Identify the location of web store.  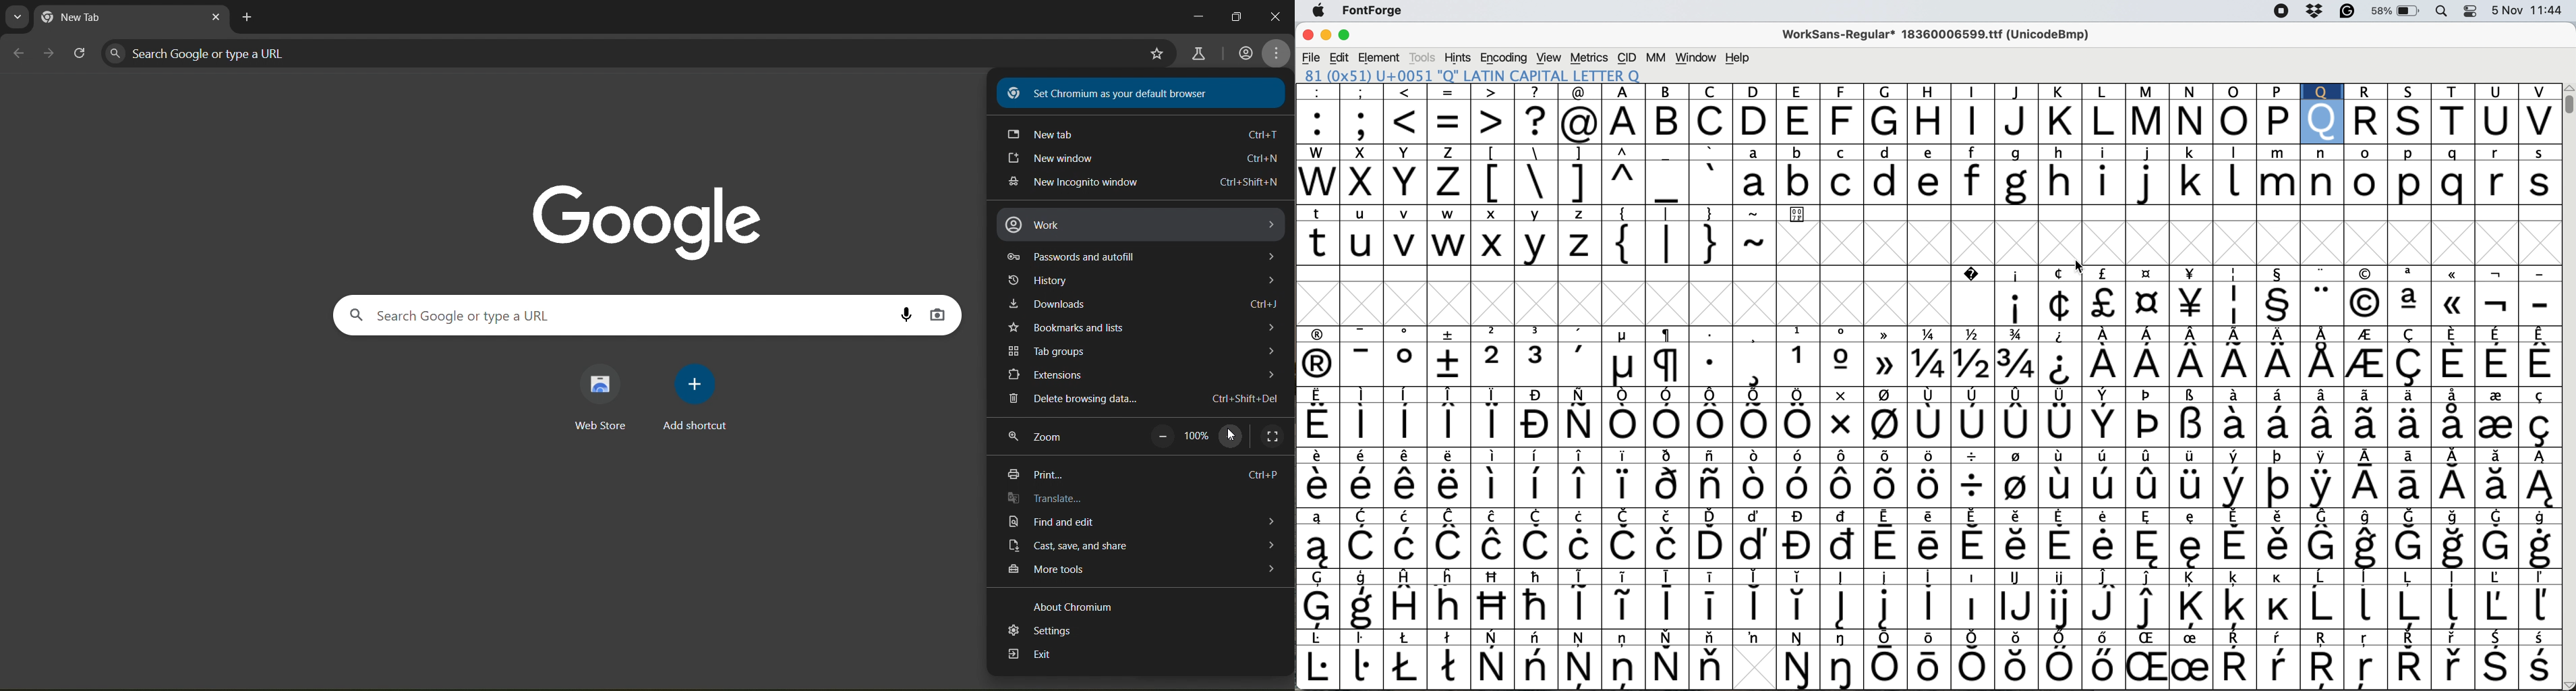
(605, 398).